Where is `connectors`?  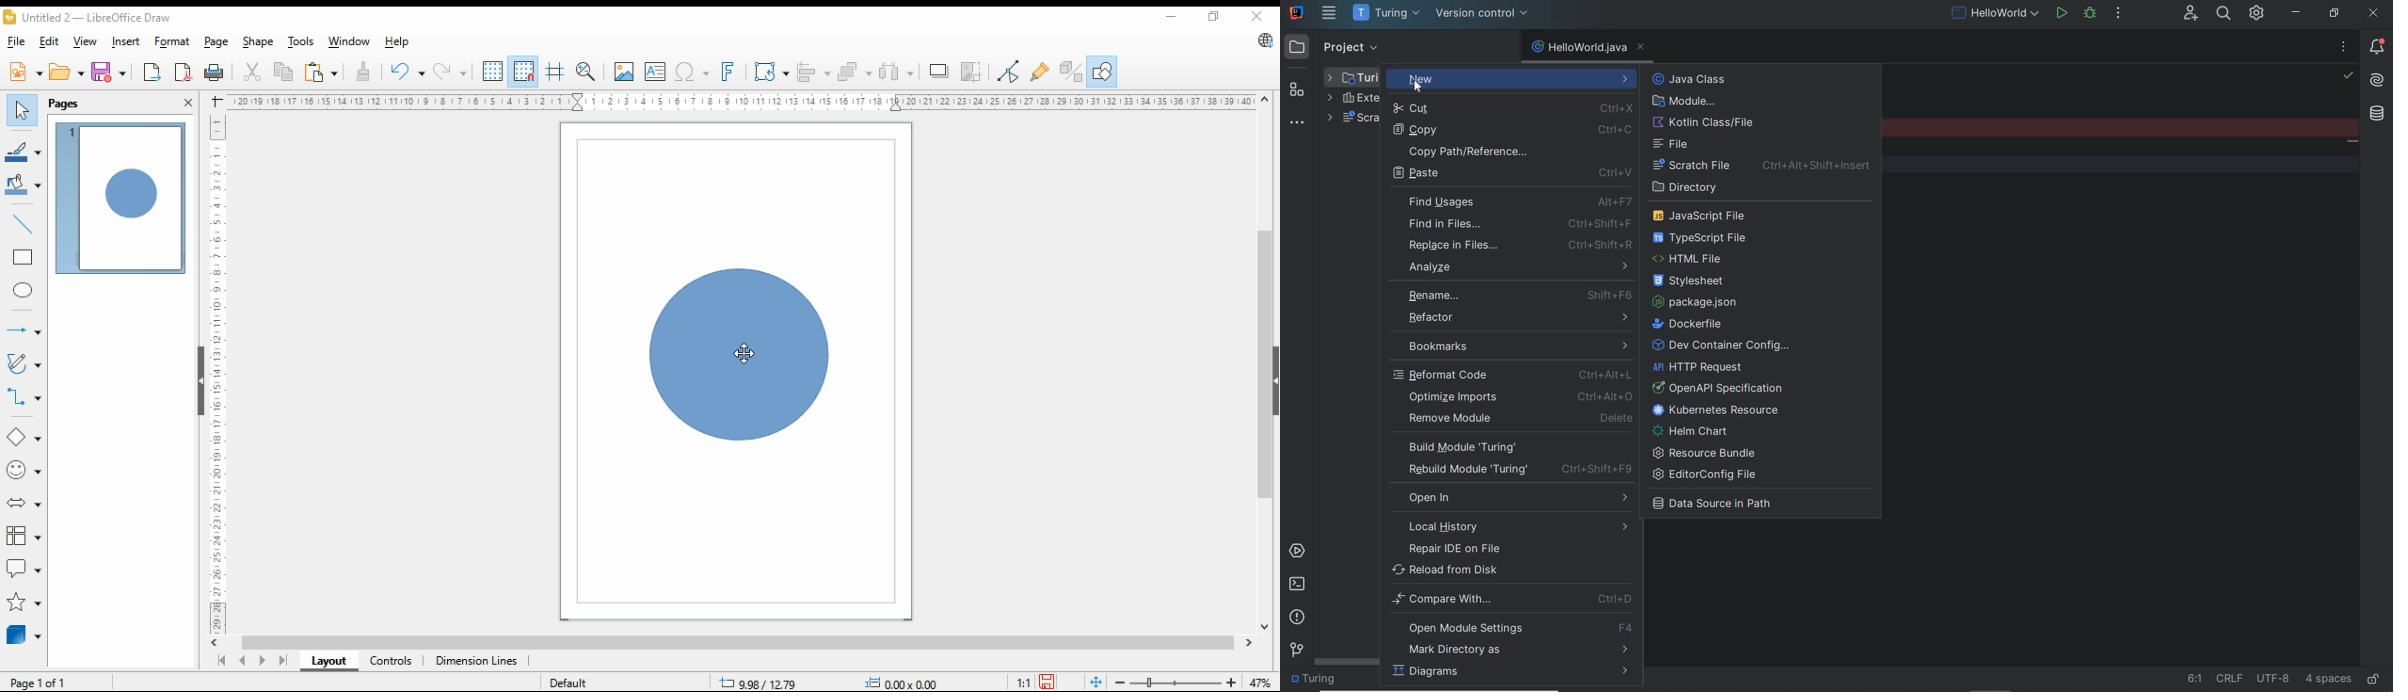
connectors is located at coordinates (25, 398).